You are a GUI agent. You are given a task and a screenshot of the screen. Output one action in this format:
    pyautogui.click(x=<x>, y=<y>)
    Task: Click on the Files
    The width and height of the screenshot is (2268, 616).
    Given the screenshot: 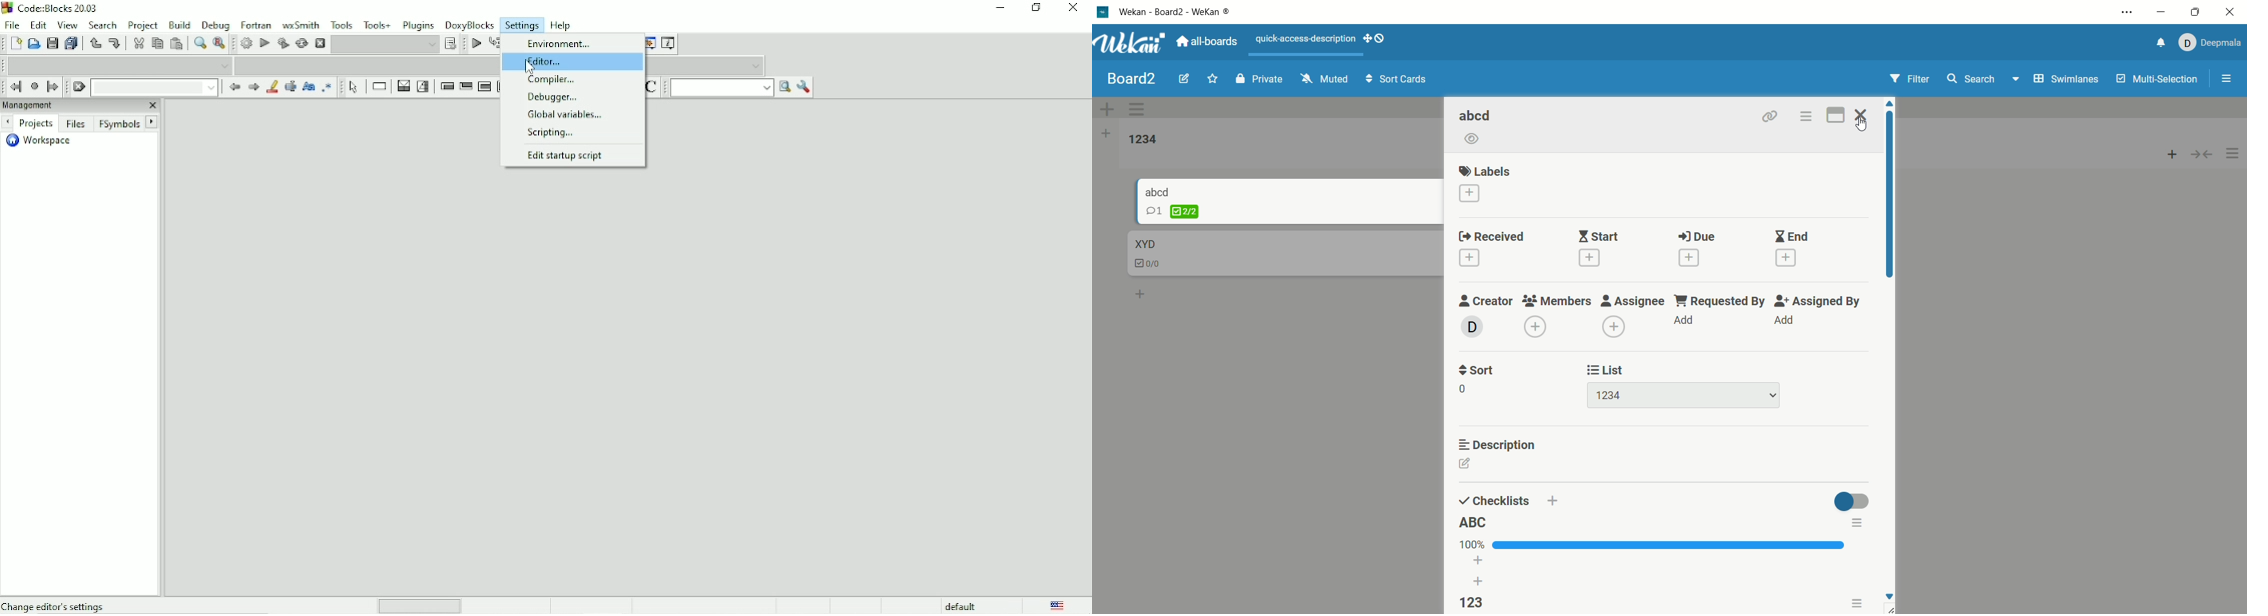 What is the action you would take?
    pyautogui.click(x=76, y=125)
    